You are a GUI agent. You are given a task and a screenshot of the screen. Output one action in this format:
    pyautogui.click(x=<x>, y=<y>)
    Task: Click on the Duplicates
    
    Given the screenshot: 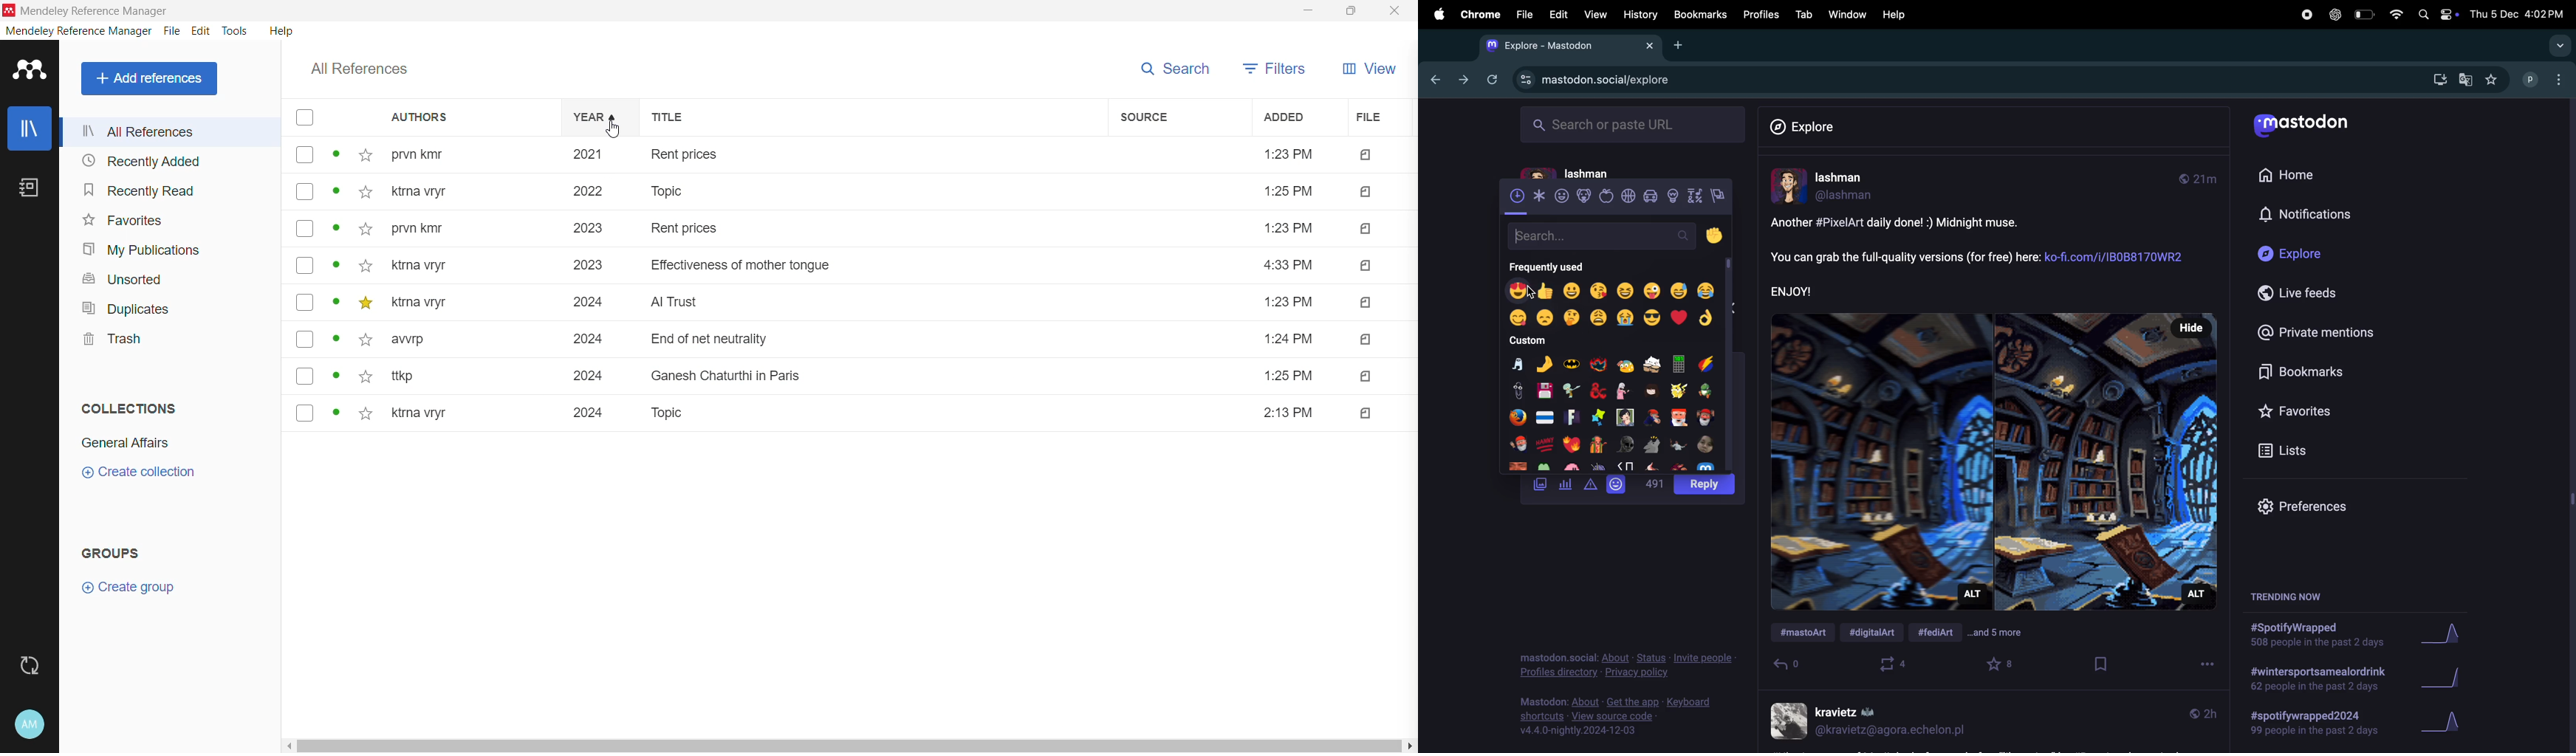 What is the action you would take?
    pyautogui.click(x=126, y=309)
    